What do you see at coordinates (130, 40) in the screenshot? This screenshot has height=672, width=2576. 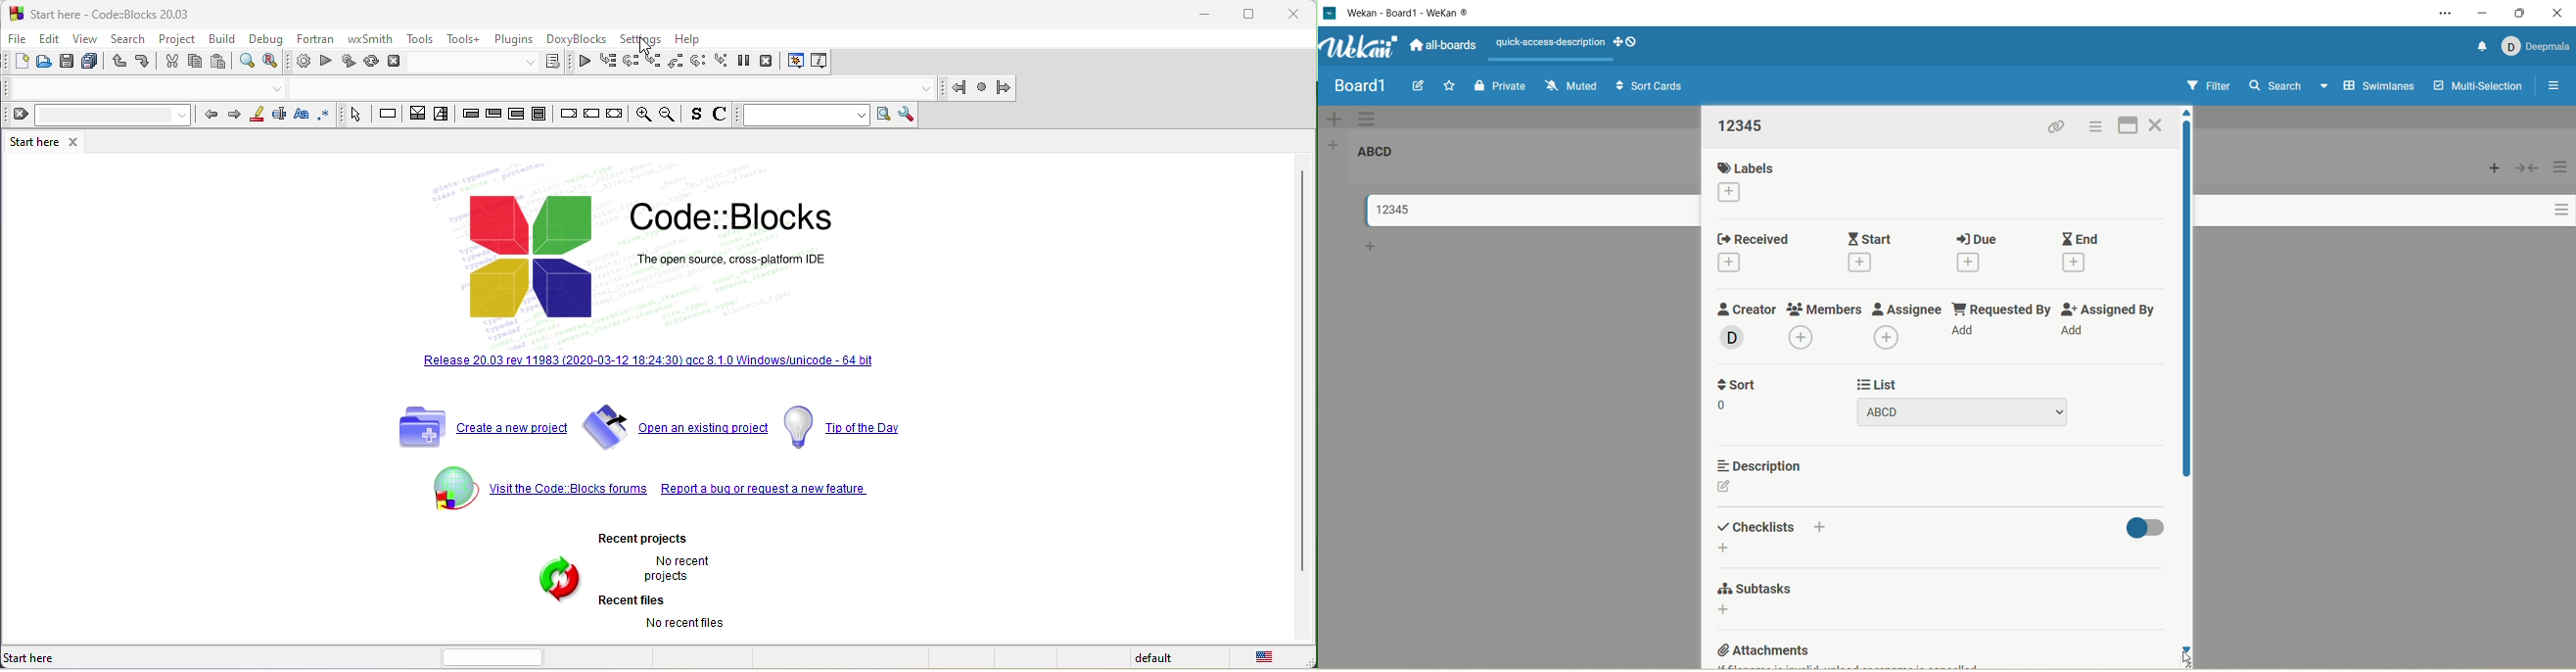 I see `search` at bounding box center [130, 40].